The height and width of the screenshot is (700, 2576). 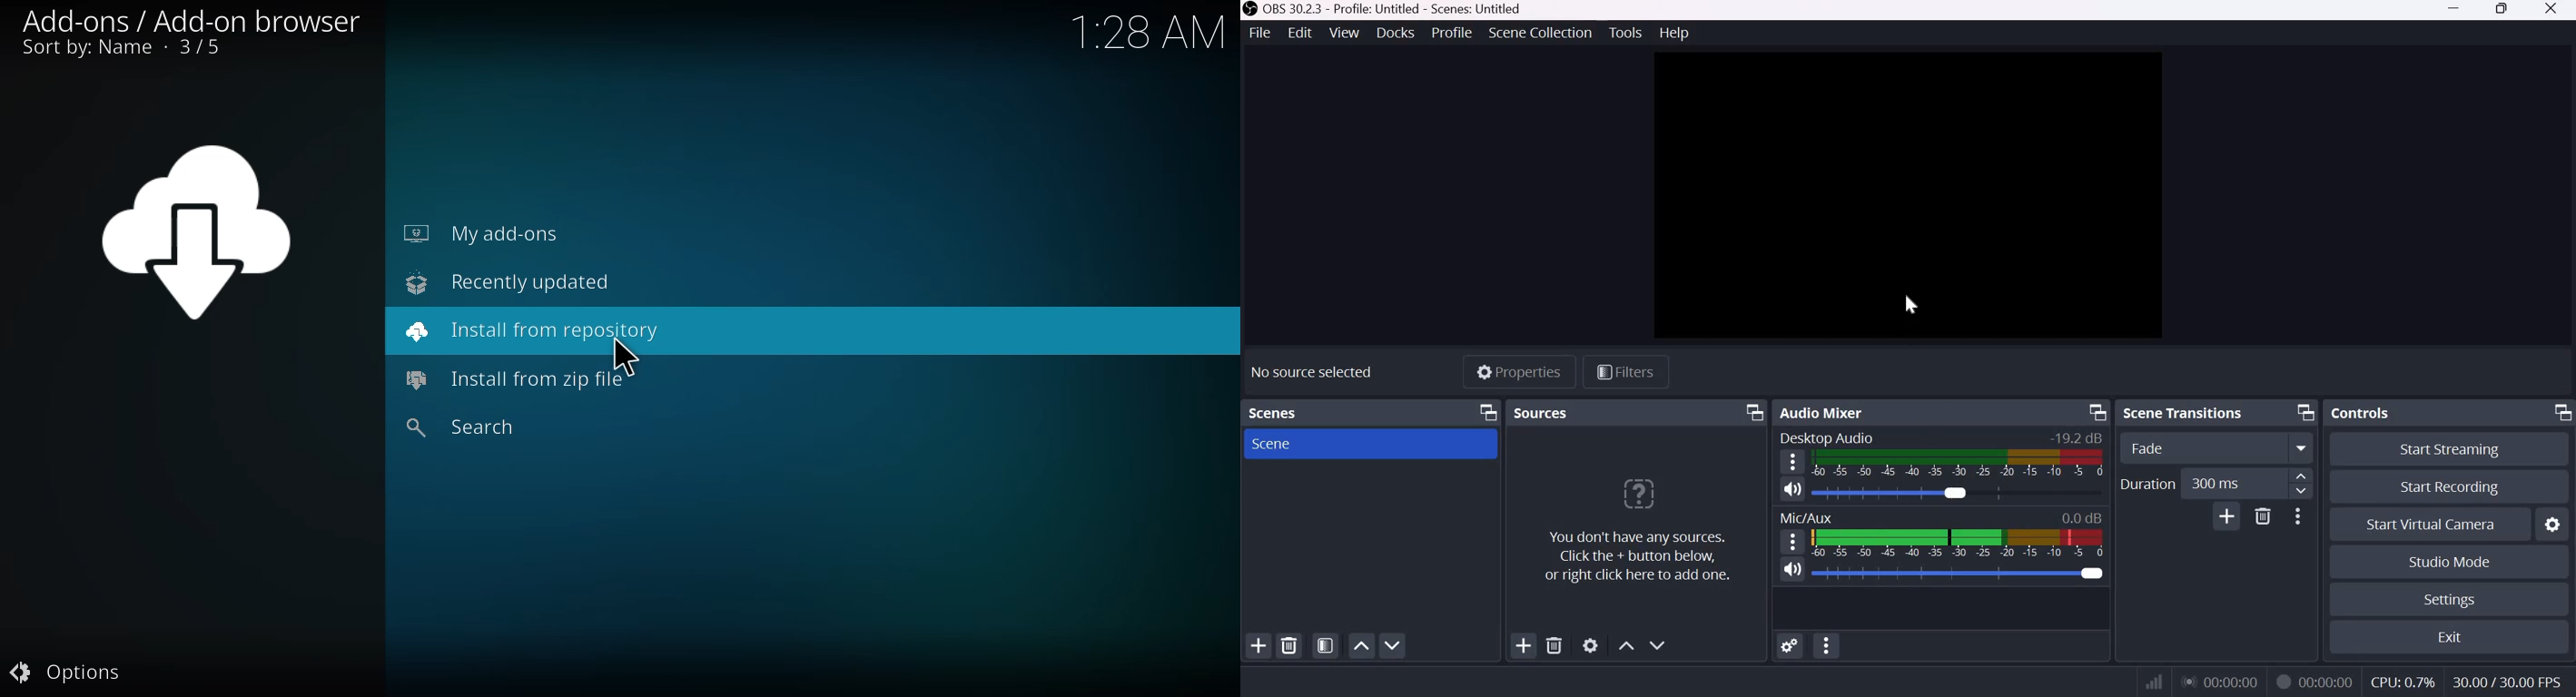 What do you see at coordinates (1311, 371) in the screenshot?
I see `No source selected` at bounding box center [1311, 371].